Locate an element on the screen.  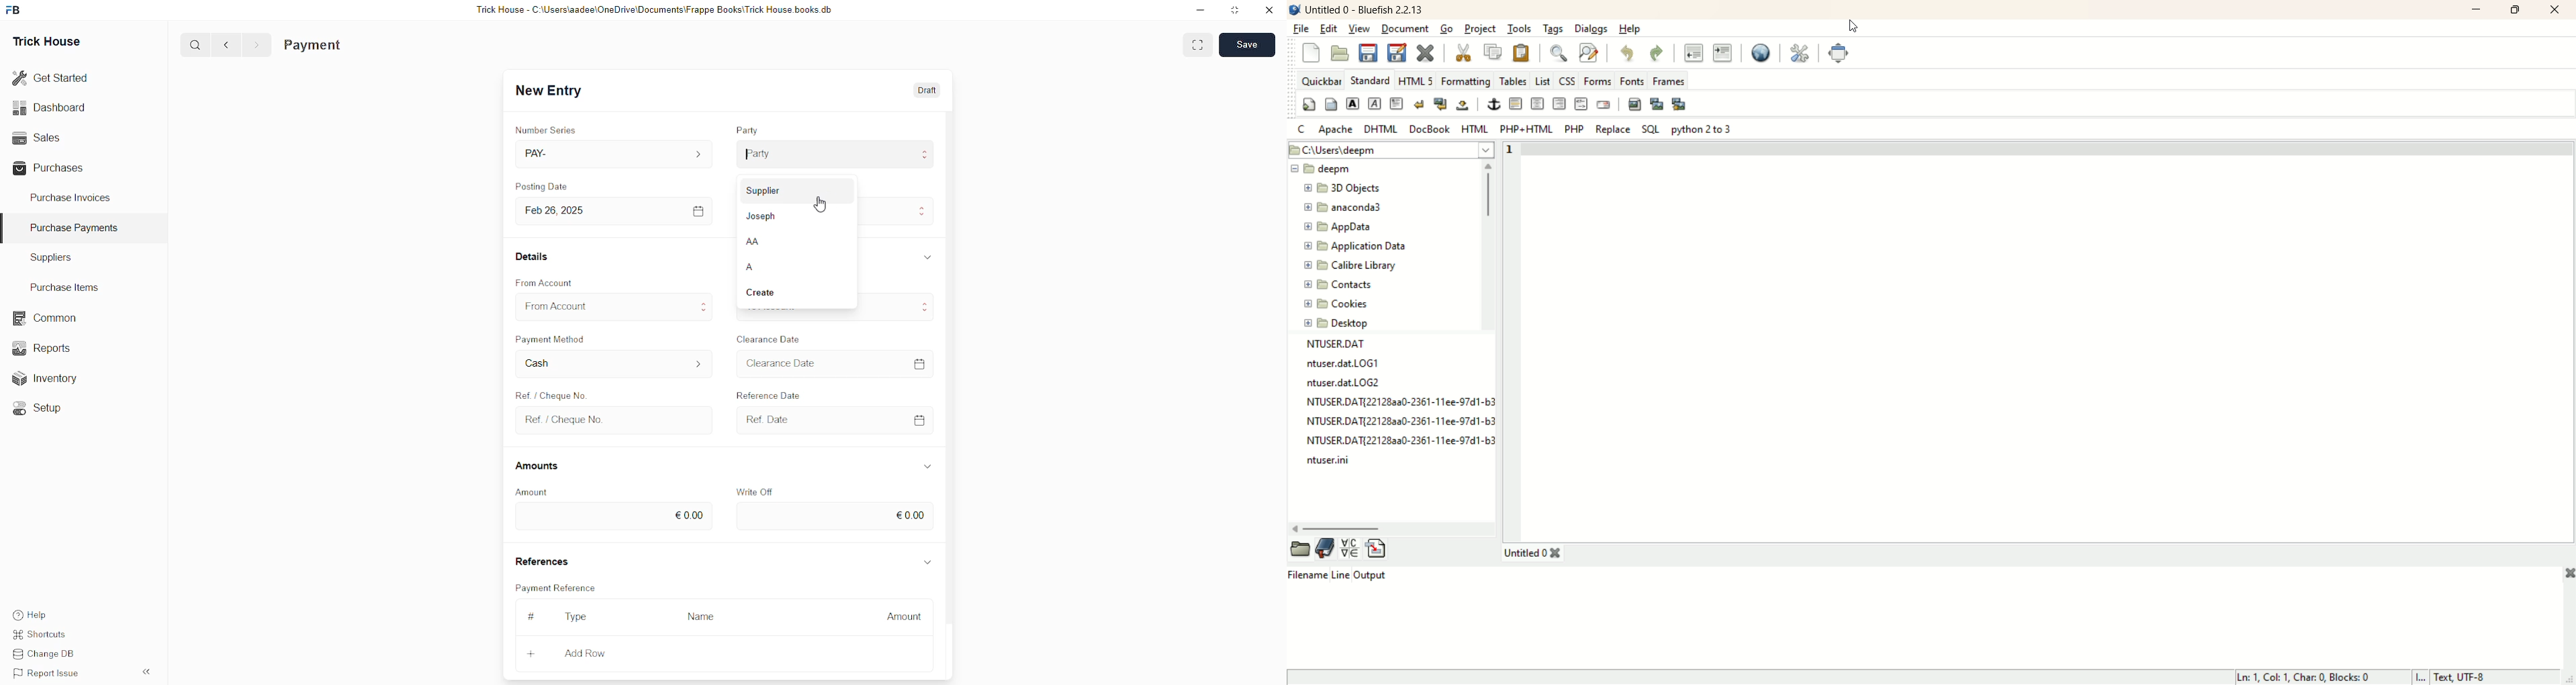
Payment Method is located at coordinates (552, 338).